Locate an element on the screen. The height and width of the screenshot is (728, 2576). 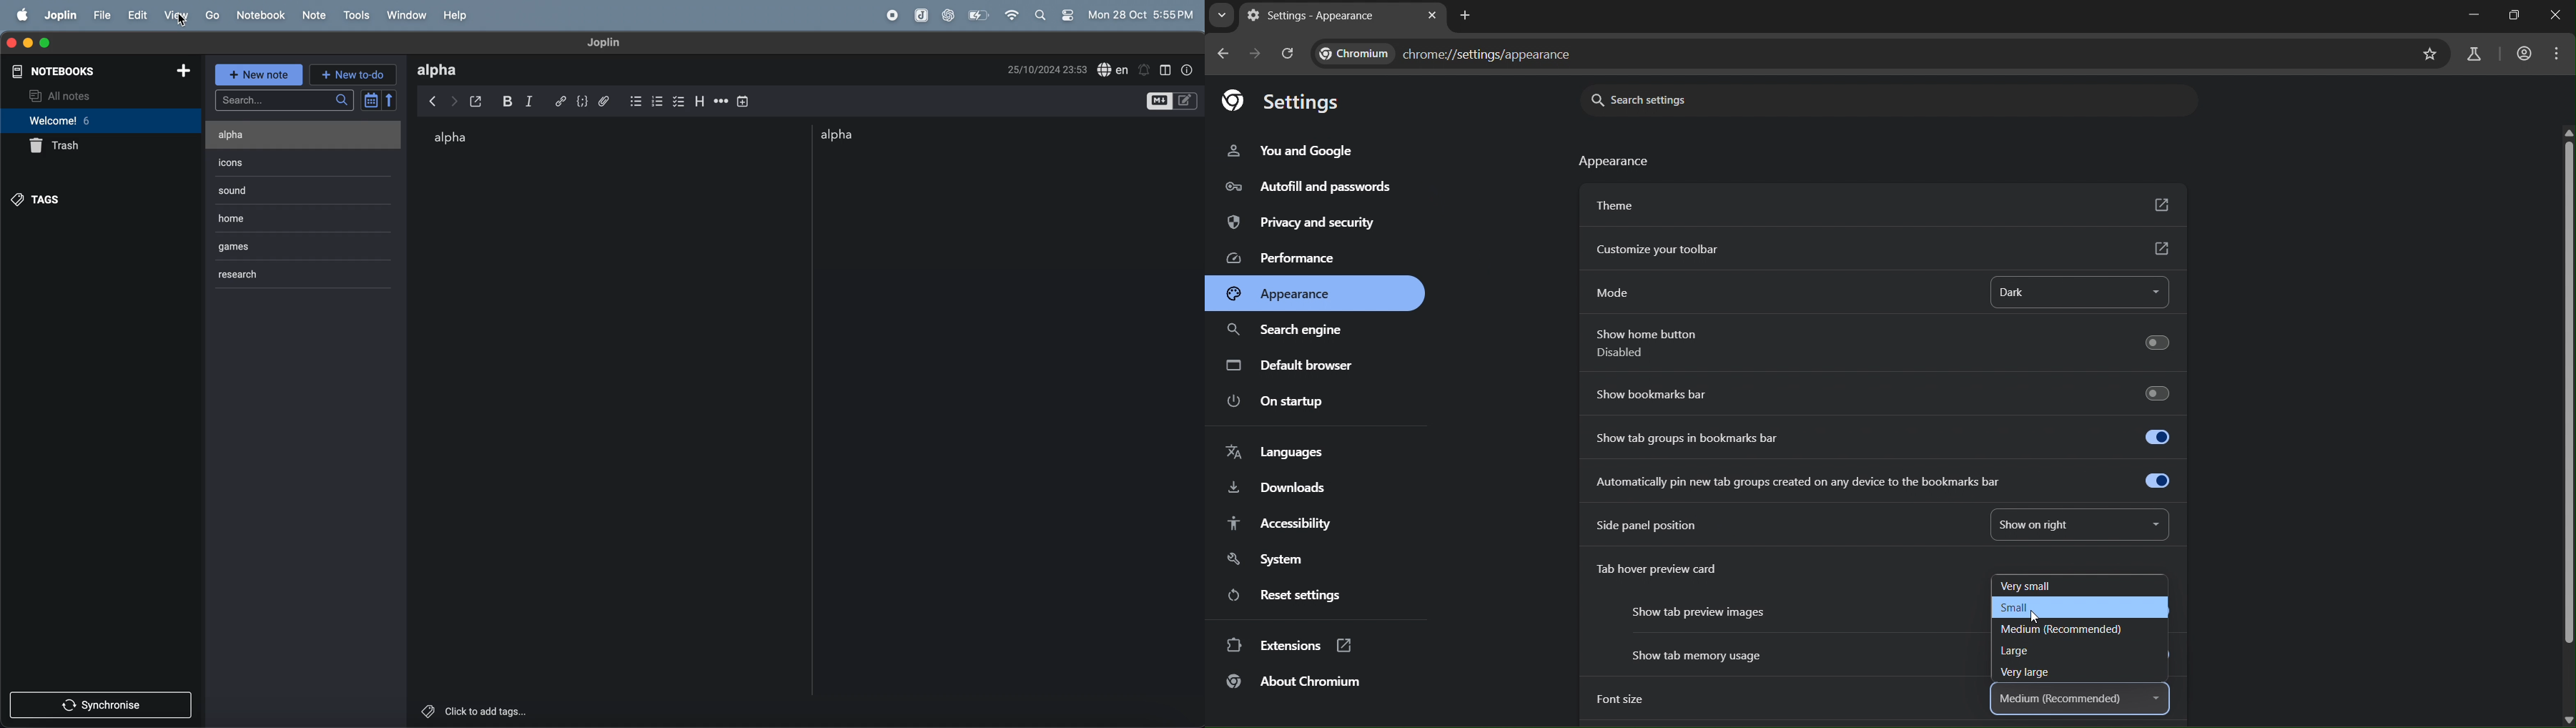
note book is located at coordinates (260, 14).